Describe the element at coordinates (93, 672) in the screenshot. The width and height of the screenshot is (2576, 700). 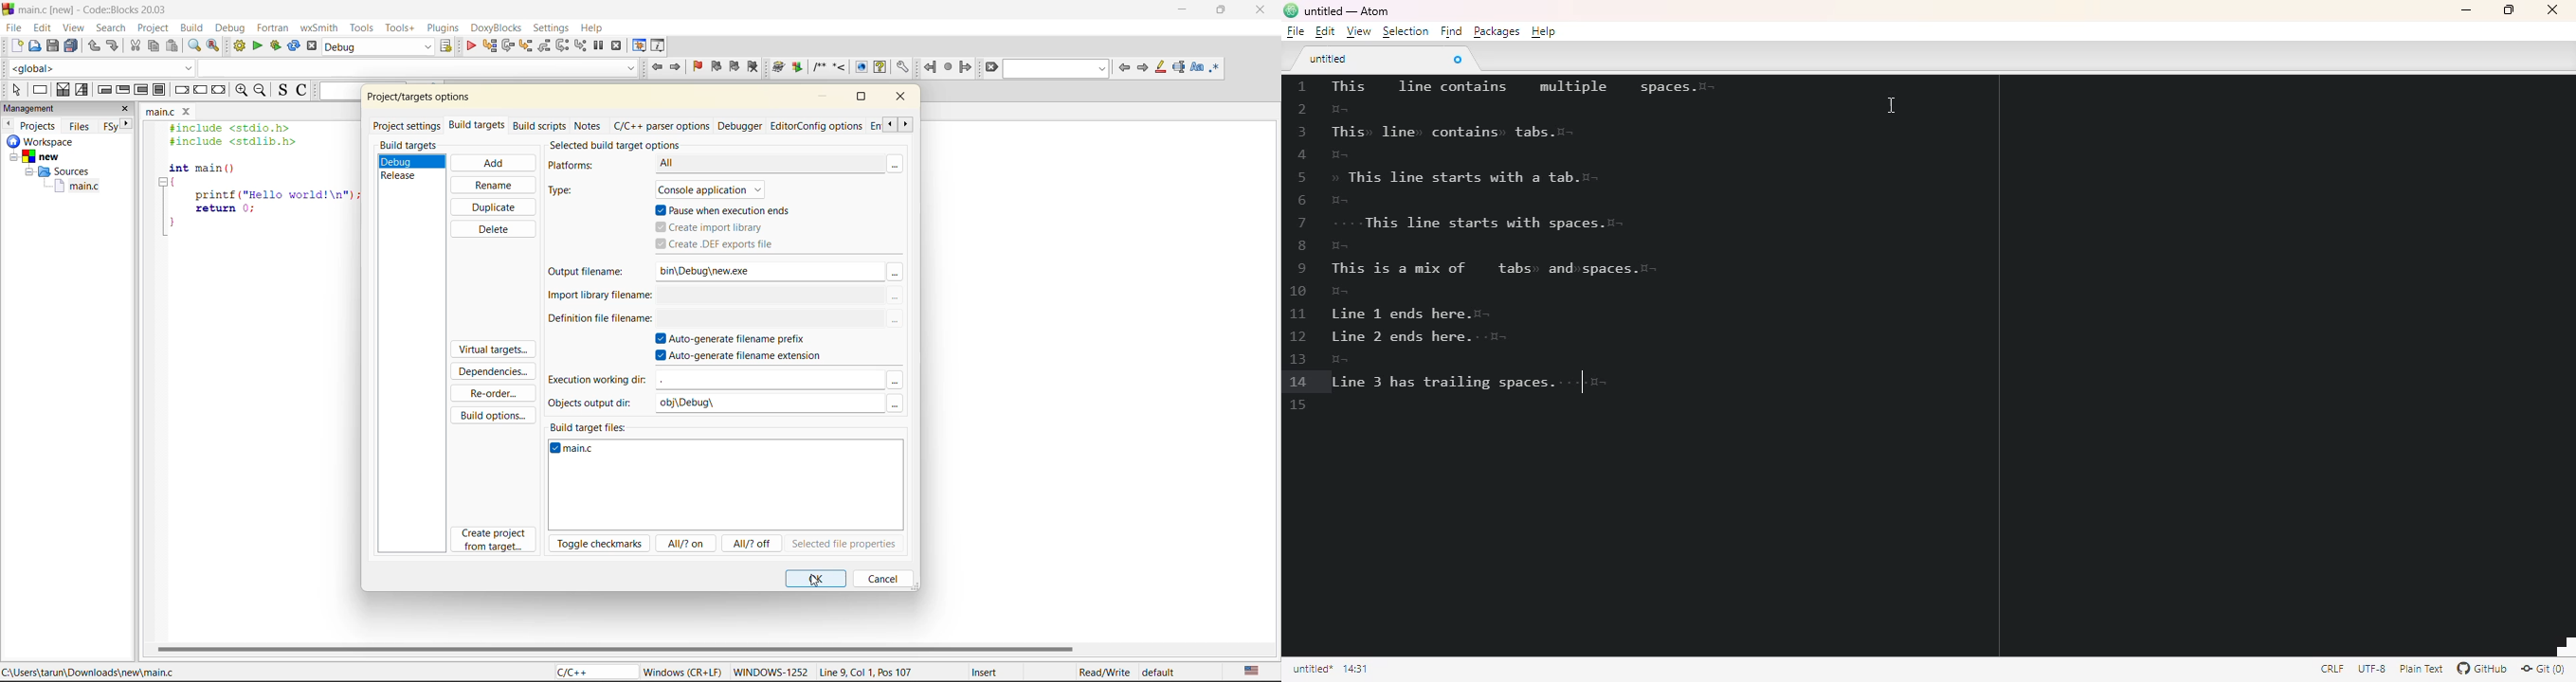
I see `C:\Users\tarun\Downloads\new\main.c` at that location.